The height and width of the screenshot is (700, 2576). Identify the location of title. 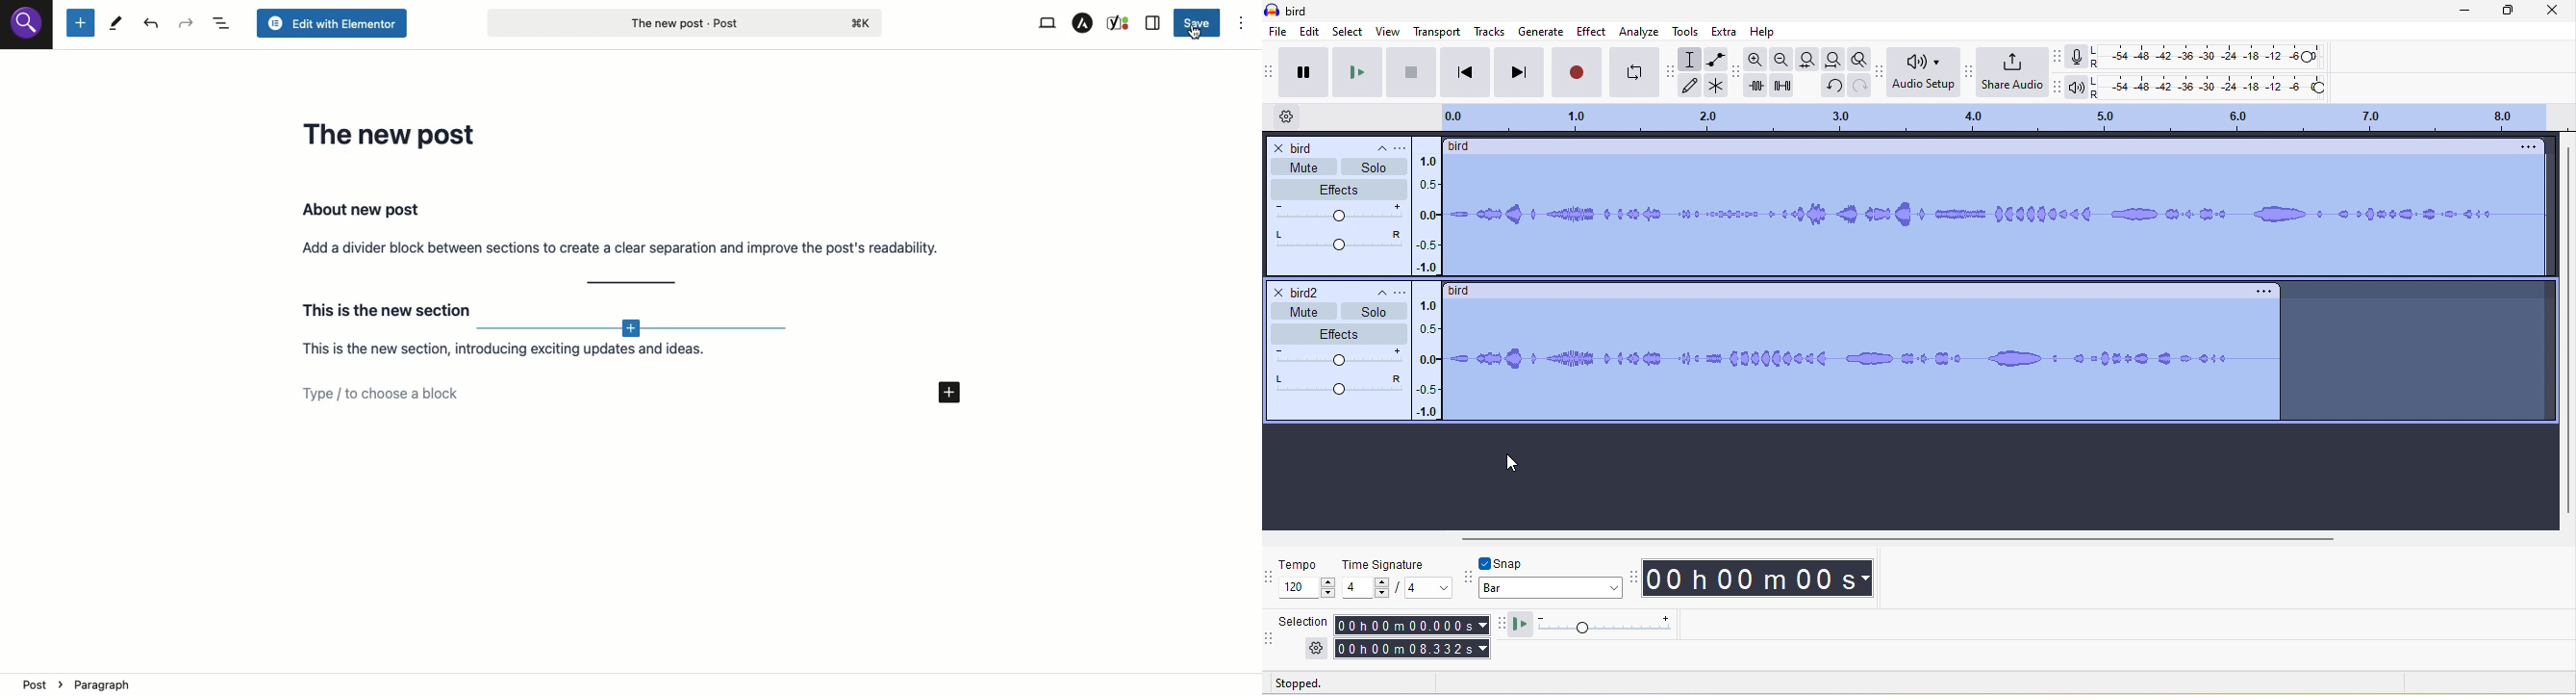
(1301, 12).